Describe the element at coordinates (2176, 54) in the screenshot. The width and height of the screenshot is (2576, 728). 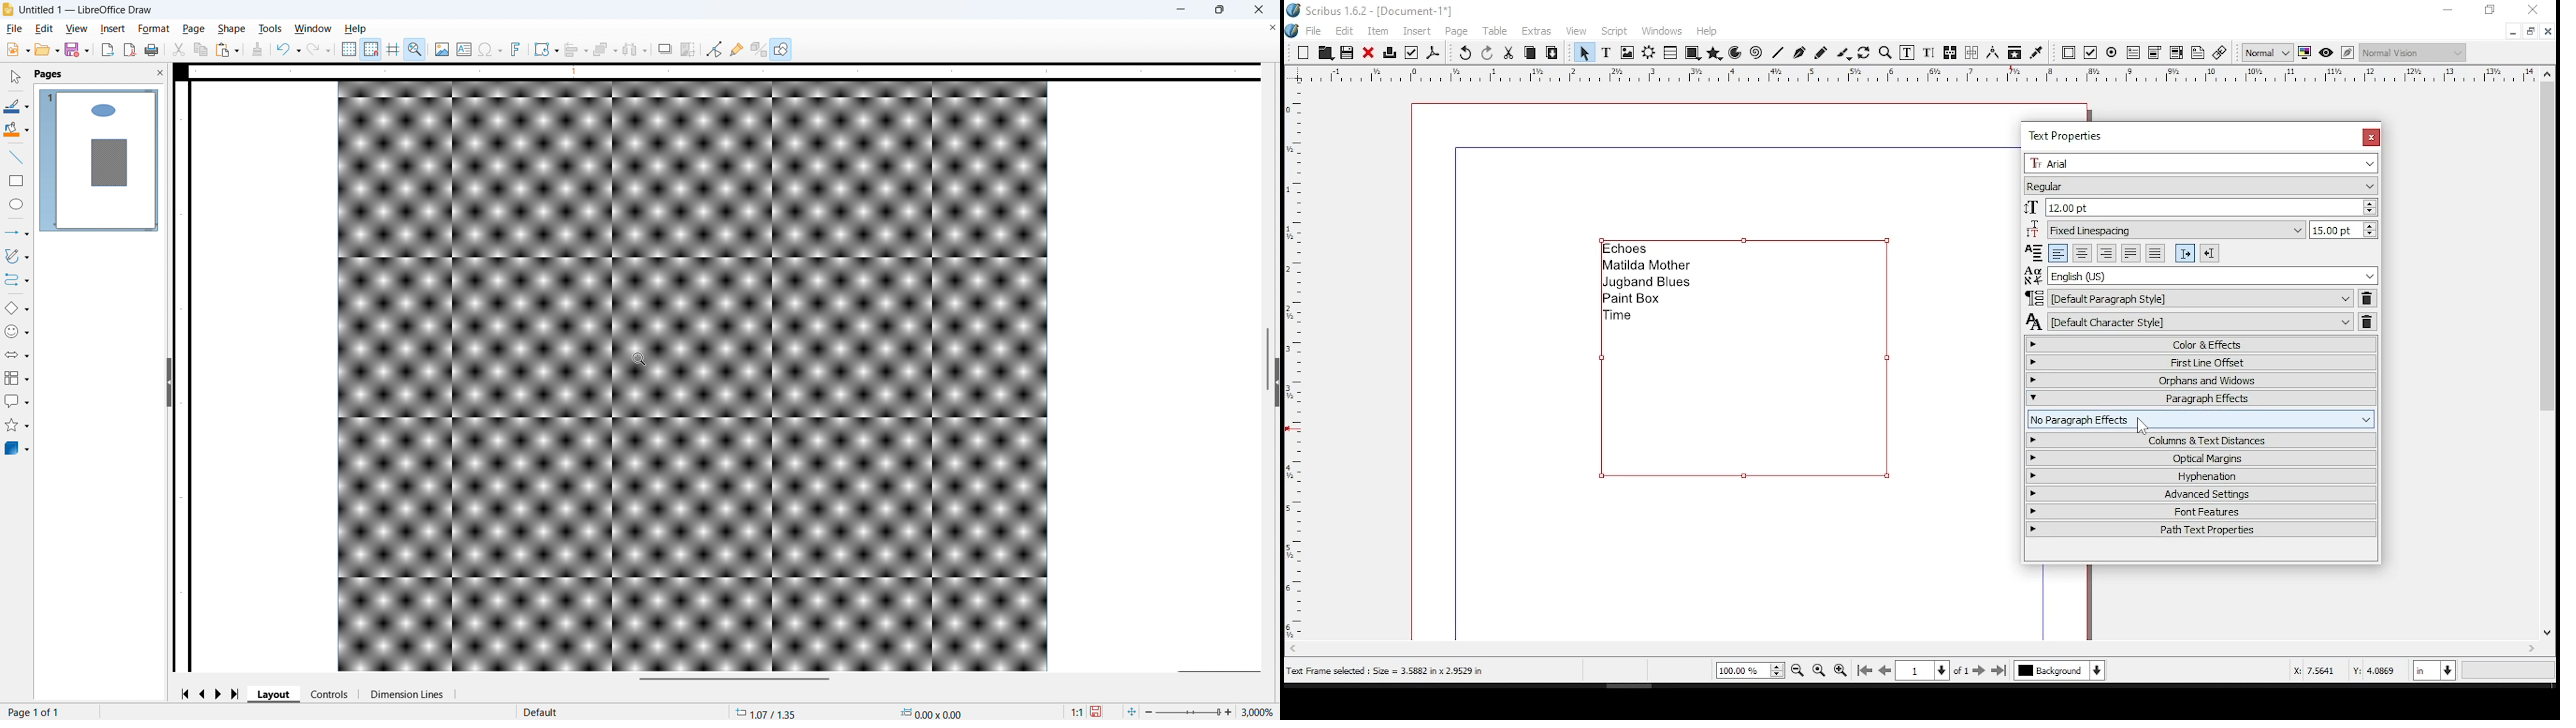
I see `pdf list box` at that location.